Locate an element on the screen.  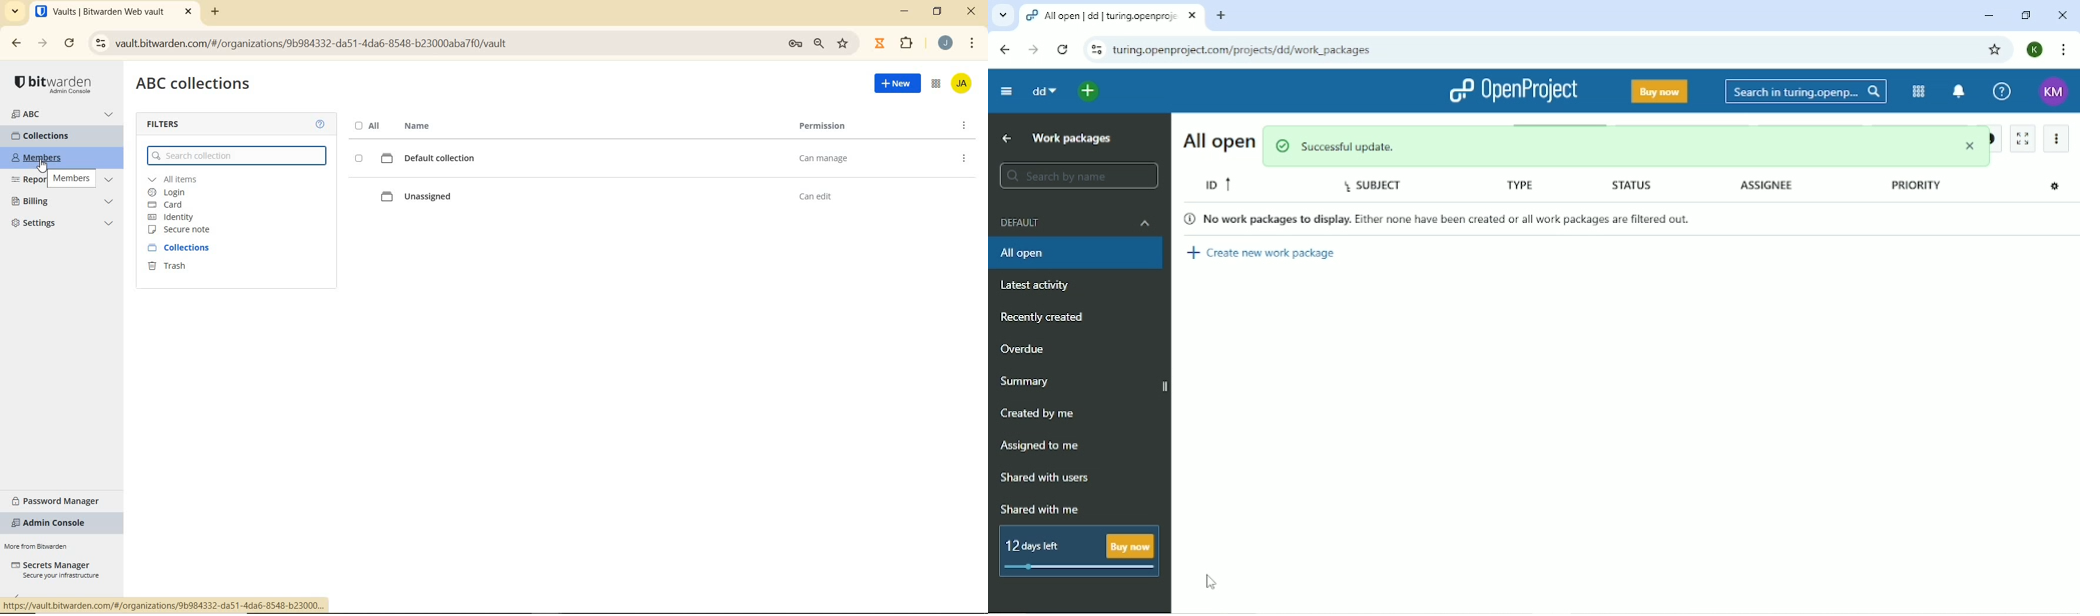
All open is located at coordinates (1217, 140).